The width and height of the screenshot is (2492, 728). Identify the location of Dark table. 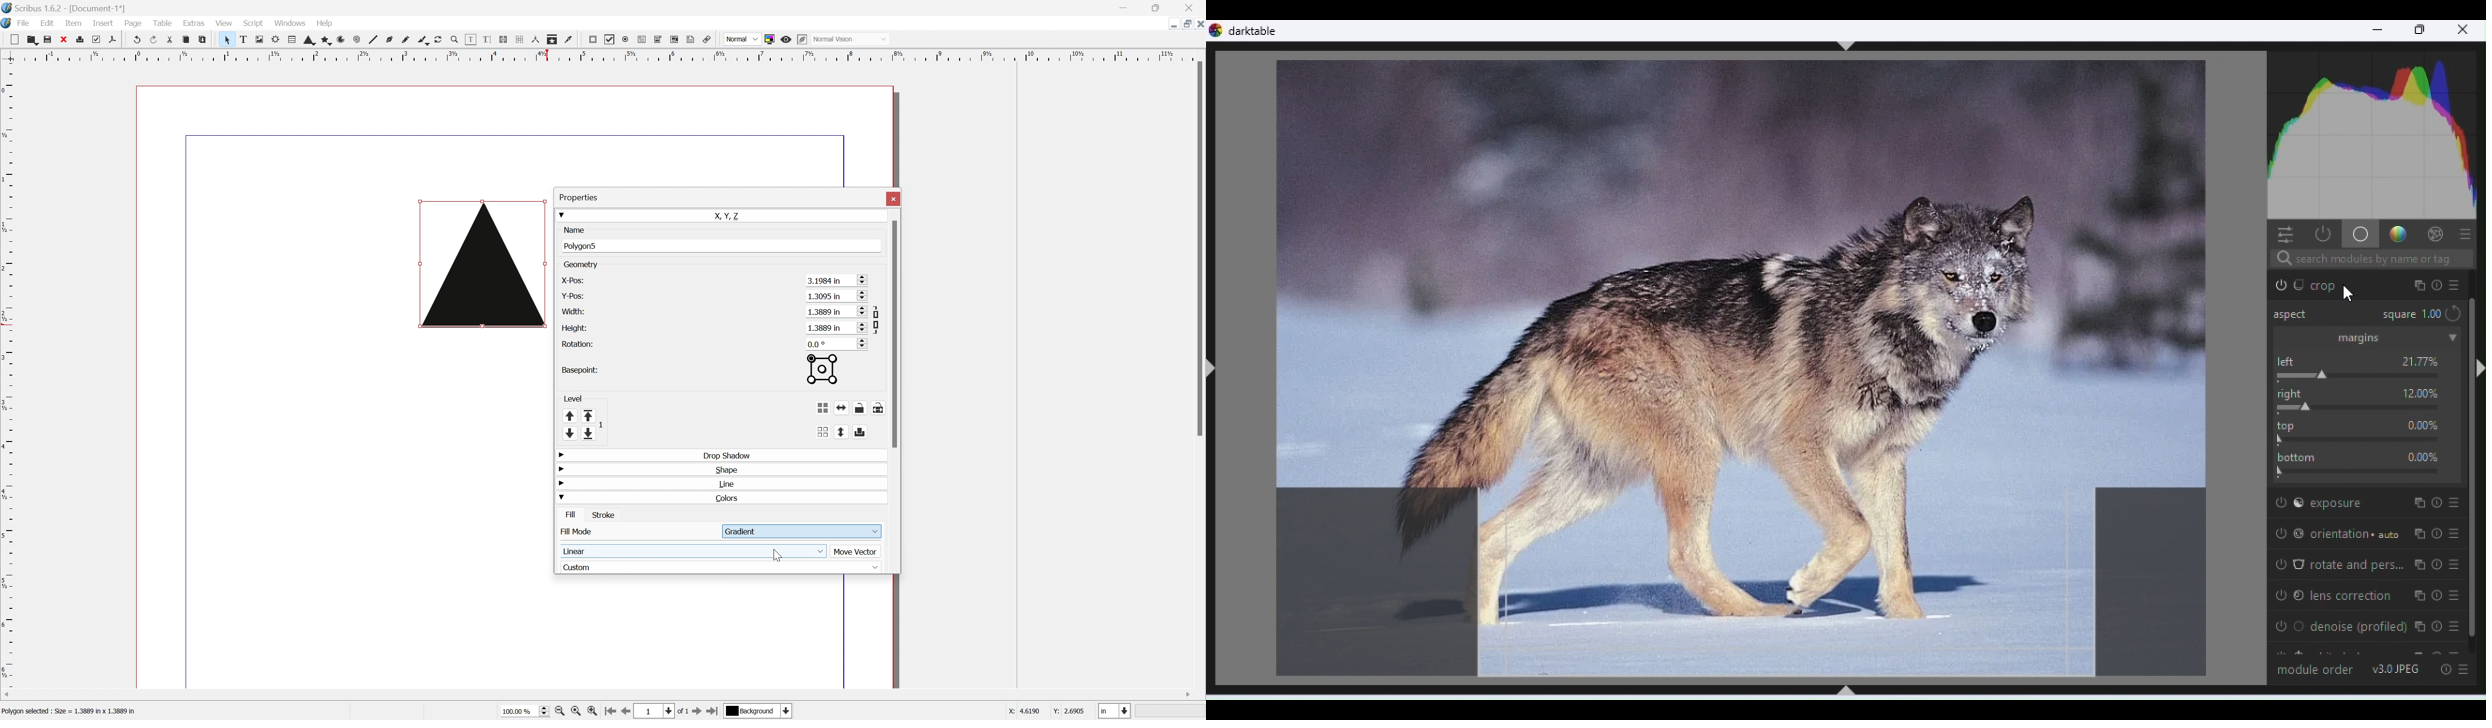
(1257, 30).